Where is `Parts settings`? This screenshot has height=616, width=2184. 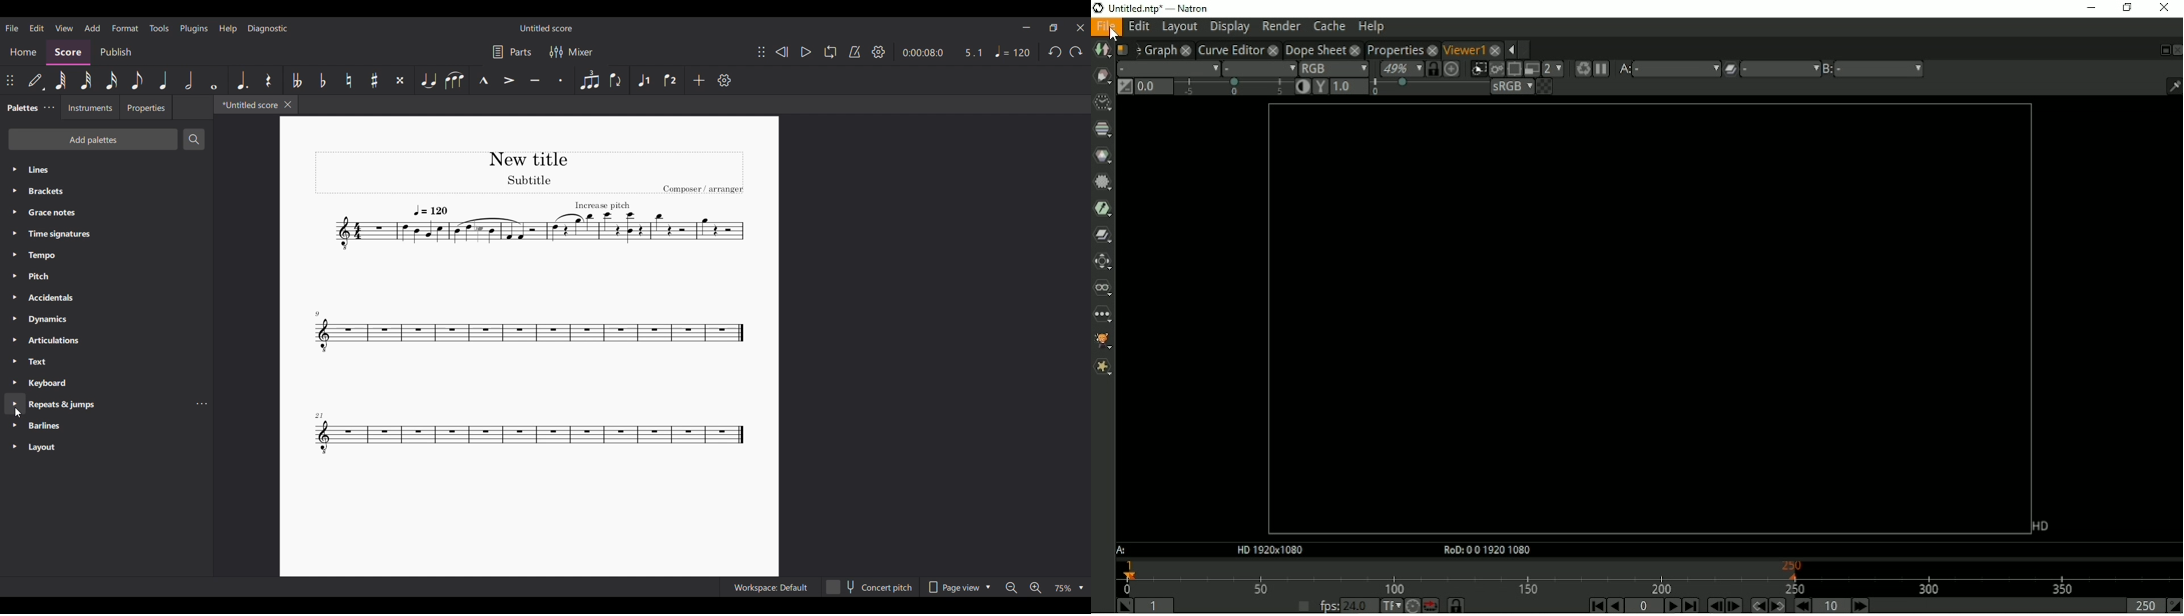 Parts settings is located at coordinates (513, 52).